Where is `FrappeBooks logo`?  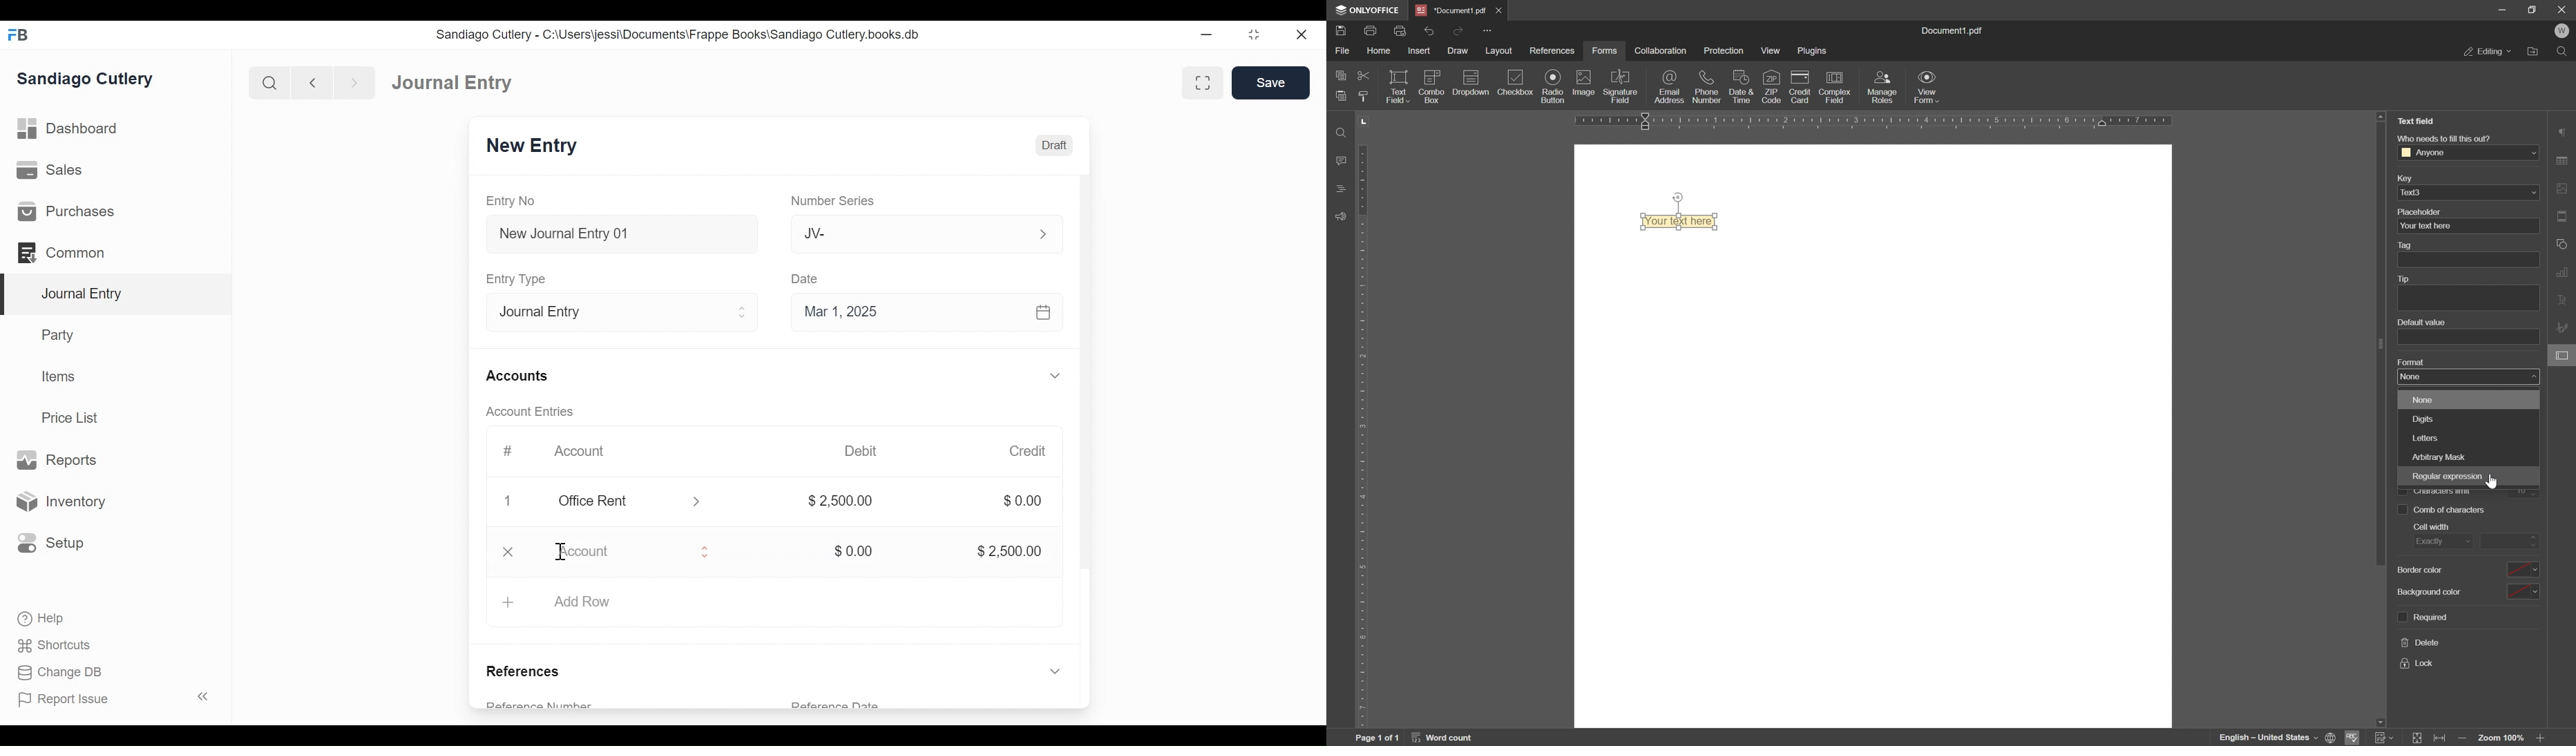 FrappeBooks logo is located at coordinates (17, 35).